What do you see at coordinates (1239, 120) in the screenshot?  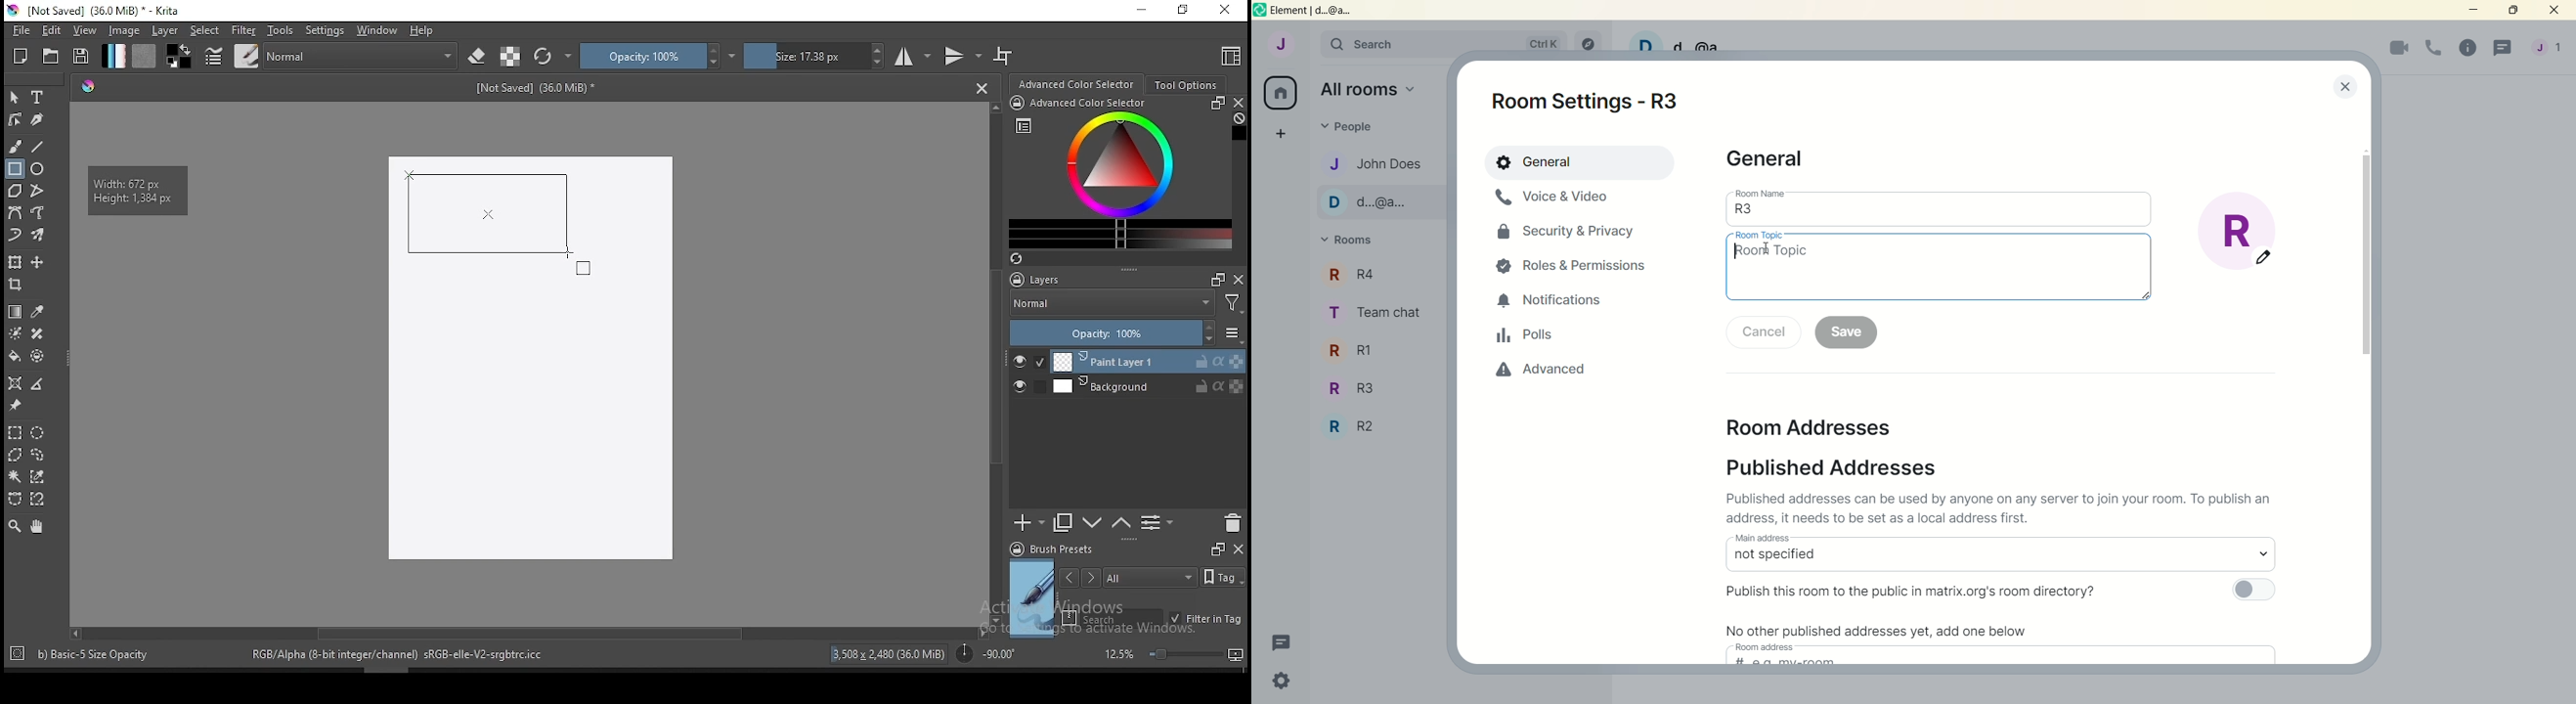 I see `Clear` at bounding box center [1239, 120].